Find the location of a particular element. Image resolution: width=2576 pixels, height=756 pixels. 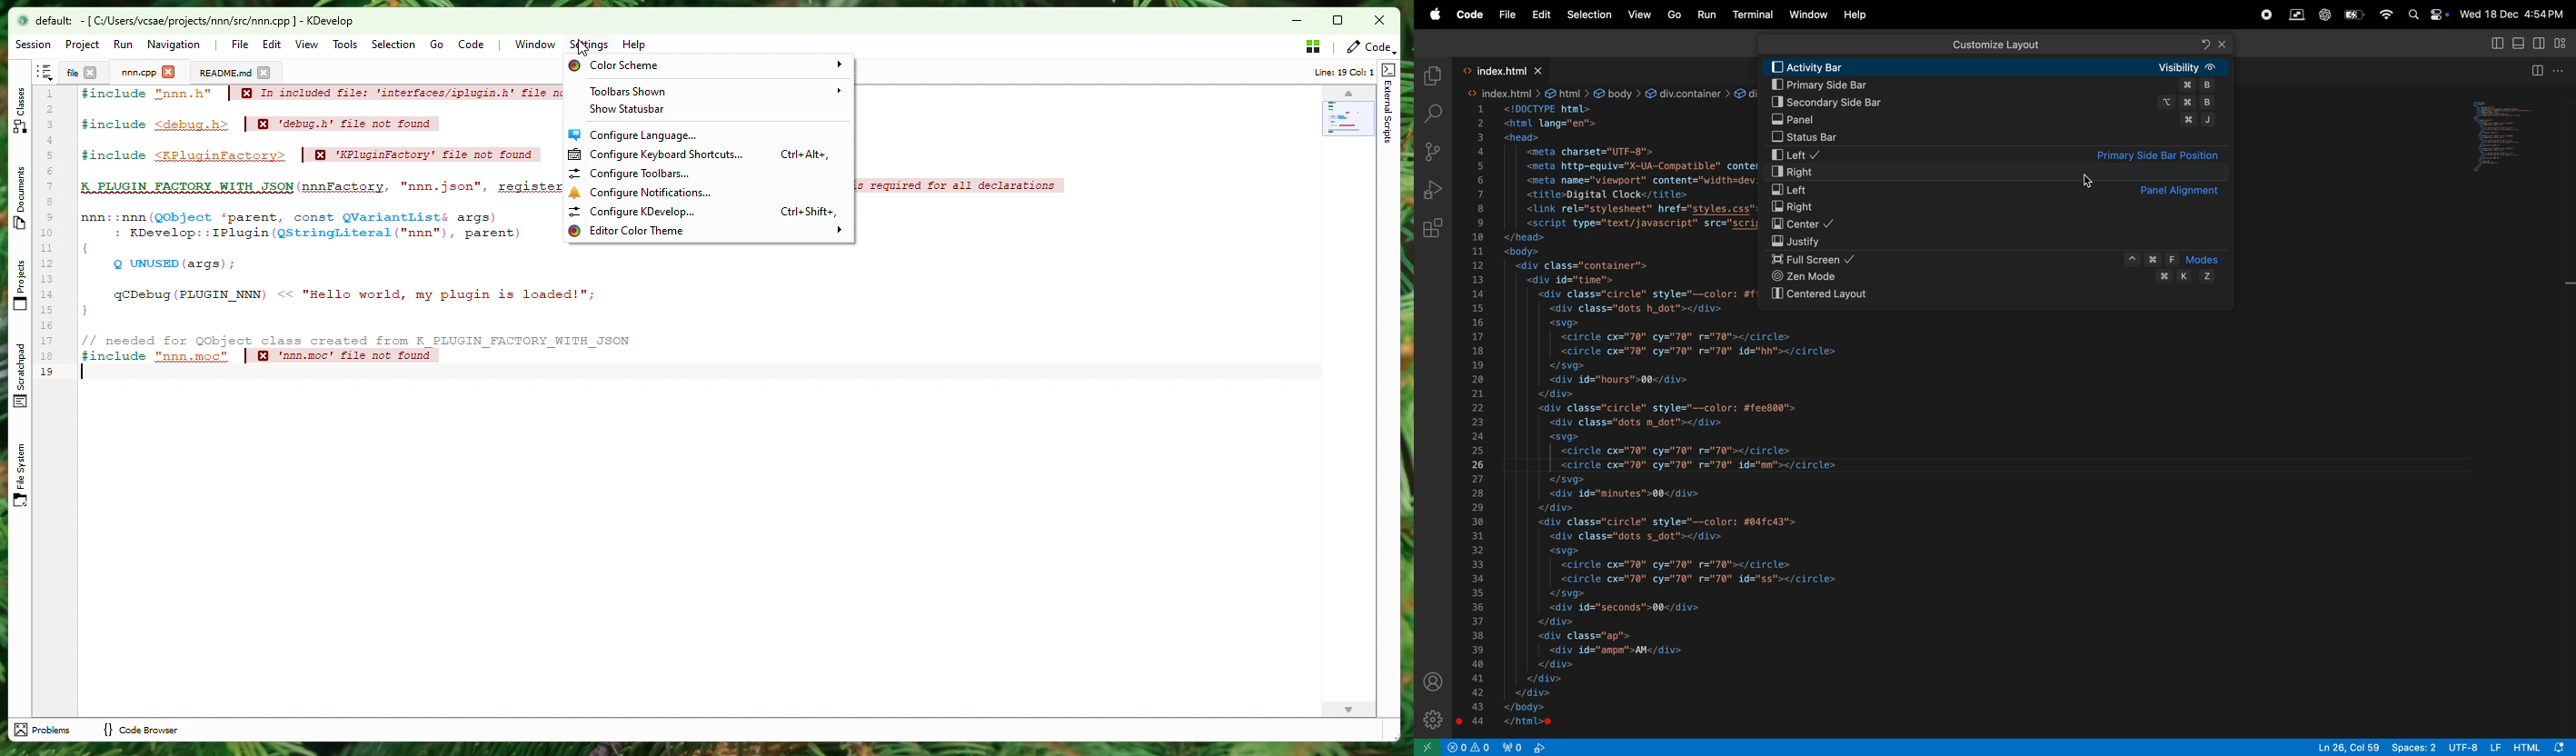

Project is located at coordinates (82, 45).